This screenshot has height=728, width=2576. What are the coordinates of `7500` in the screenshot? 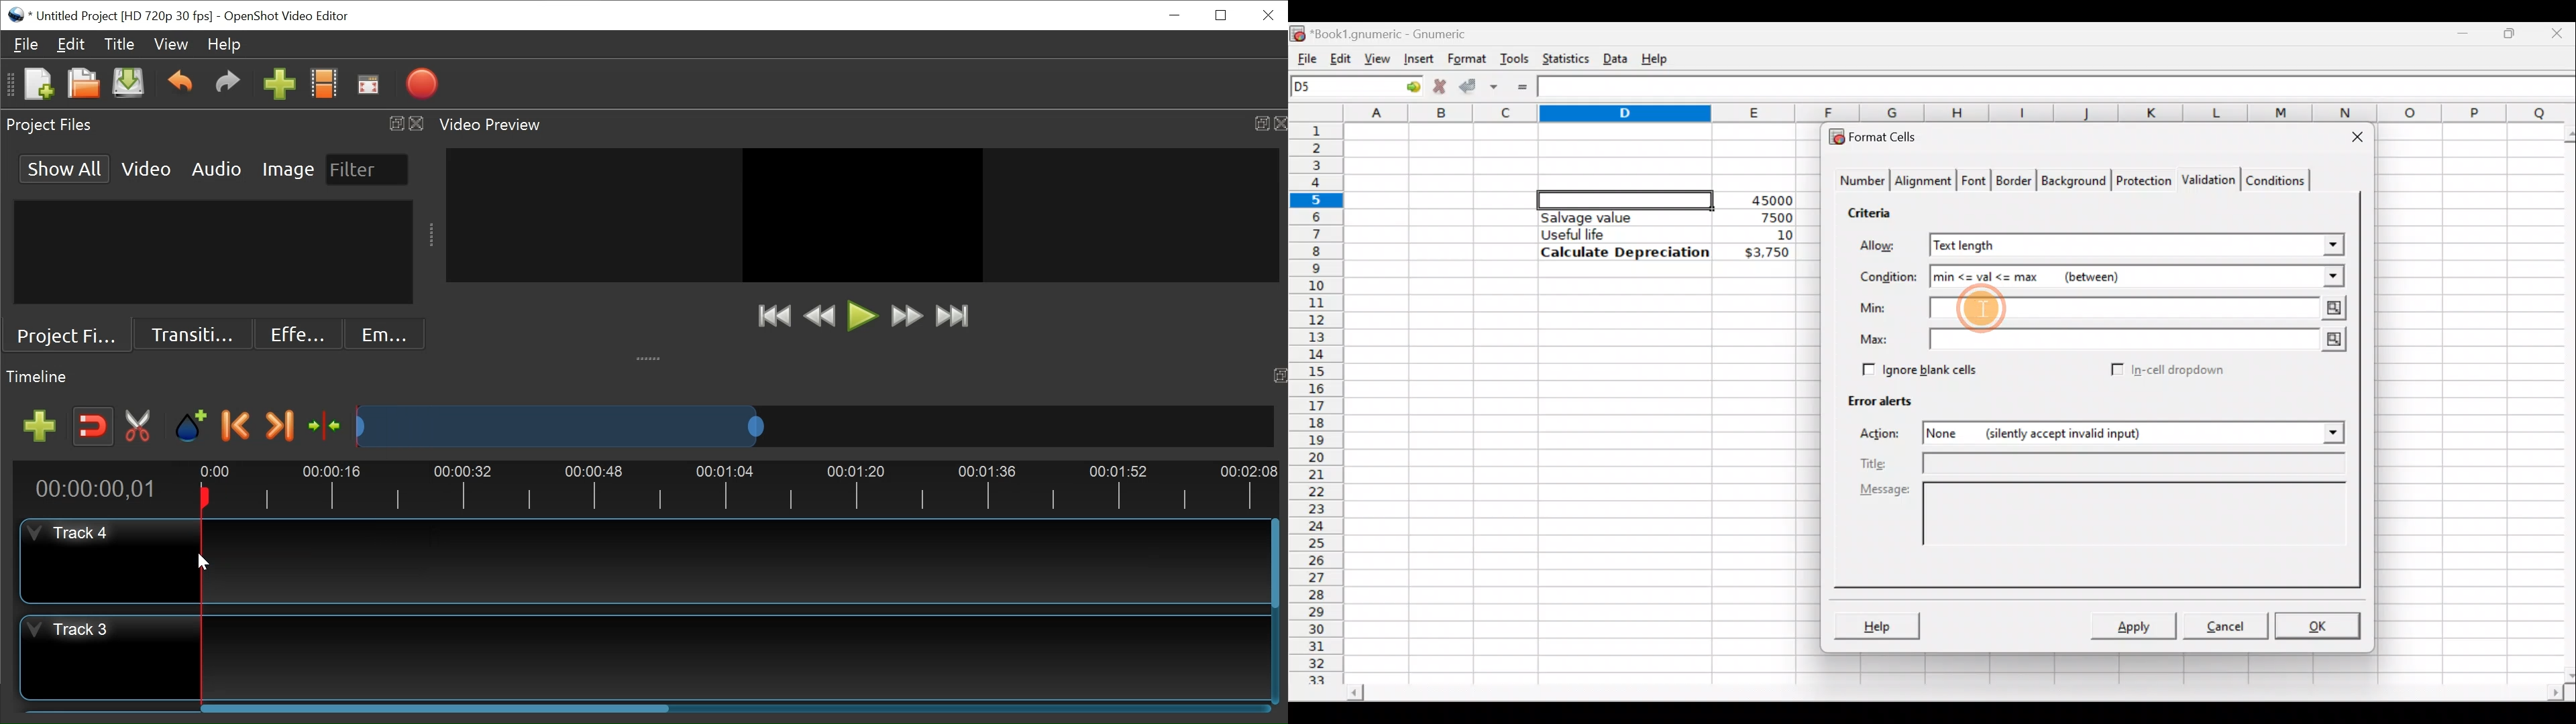 It's located at (1755, 217).